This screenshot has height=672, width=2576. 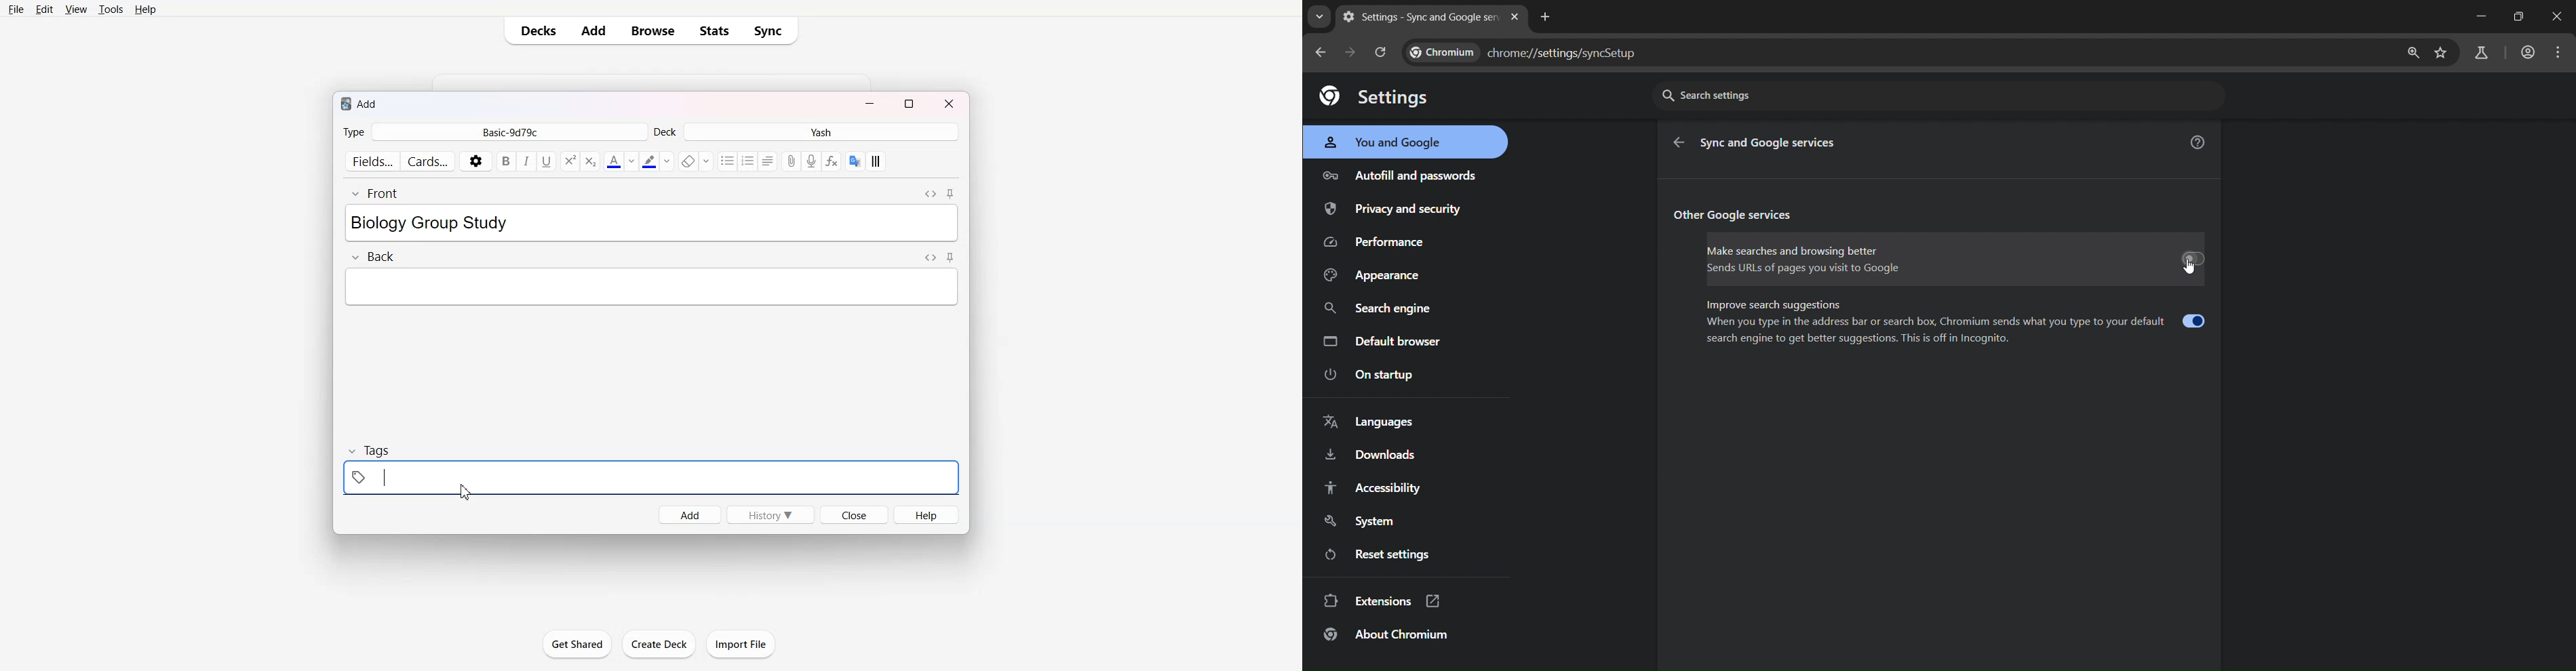 I want to click on add, so click(x=360, y=104).